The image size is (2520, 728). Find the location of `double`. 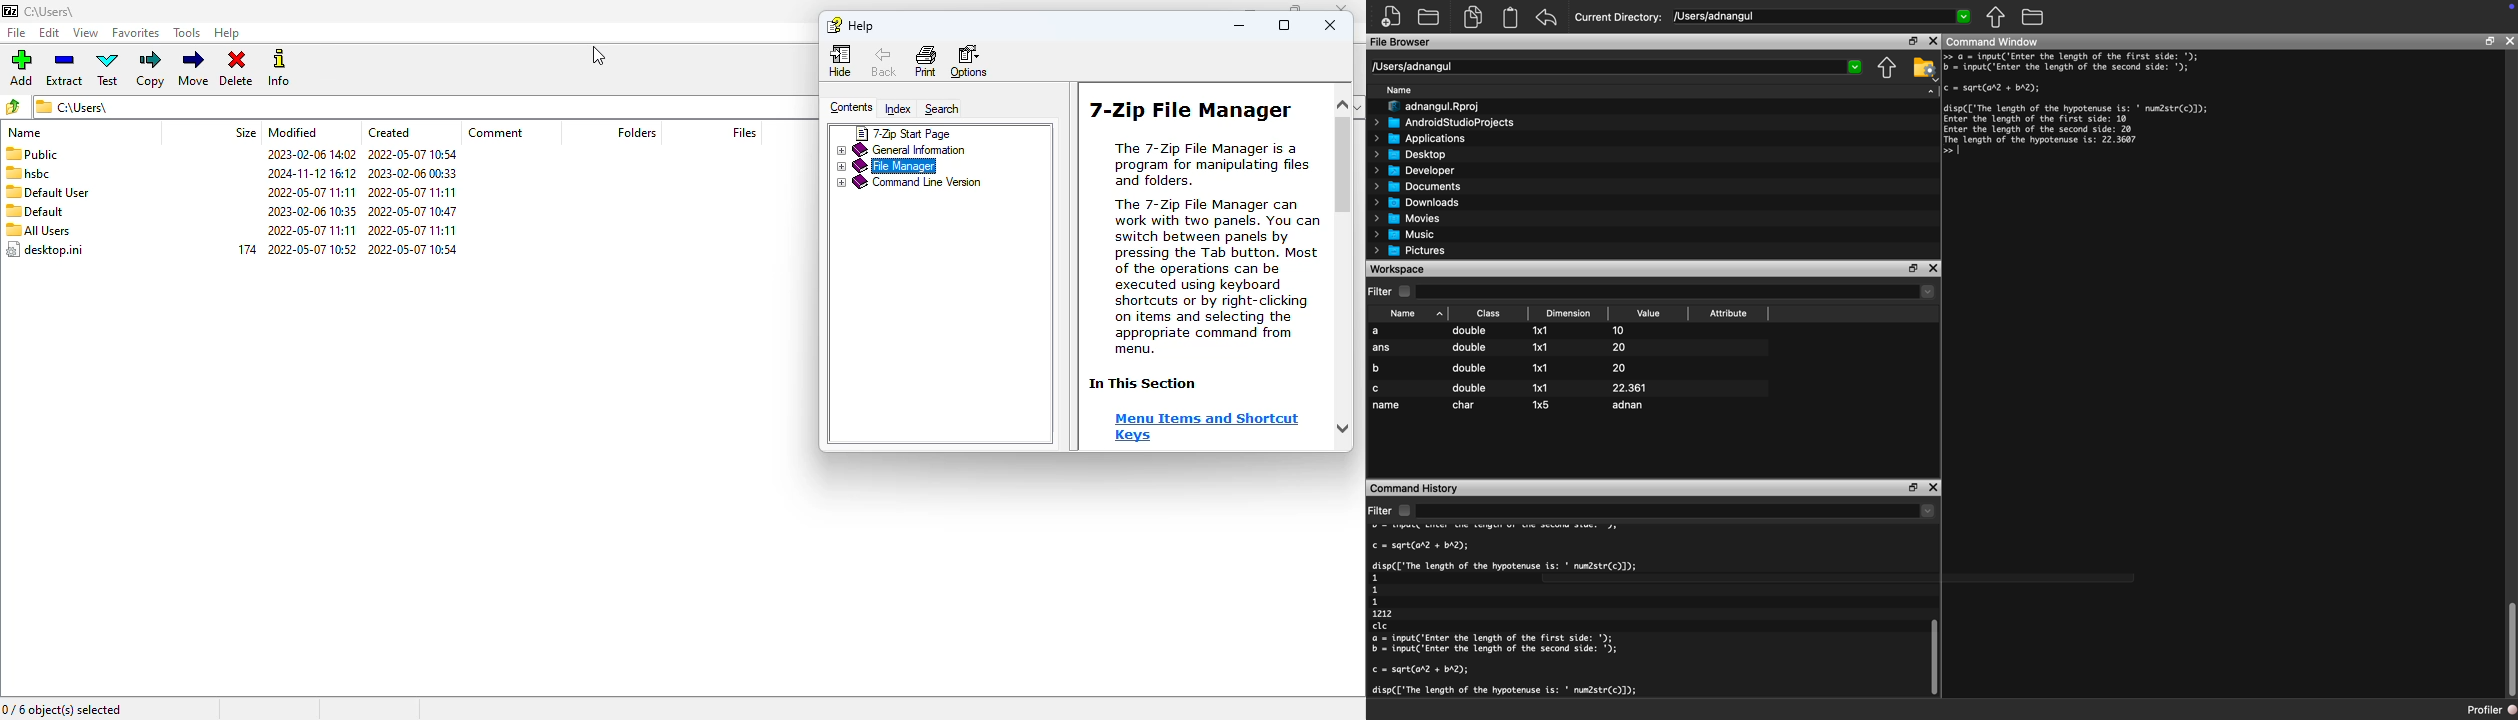

double is located at coordinates (1469, 388).